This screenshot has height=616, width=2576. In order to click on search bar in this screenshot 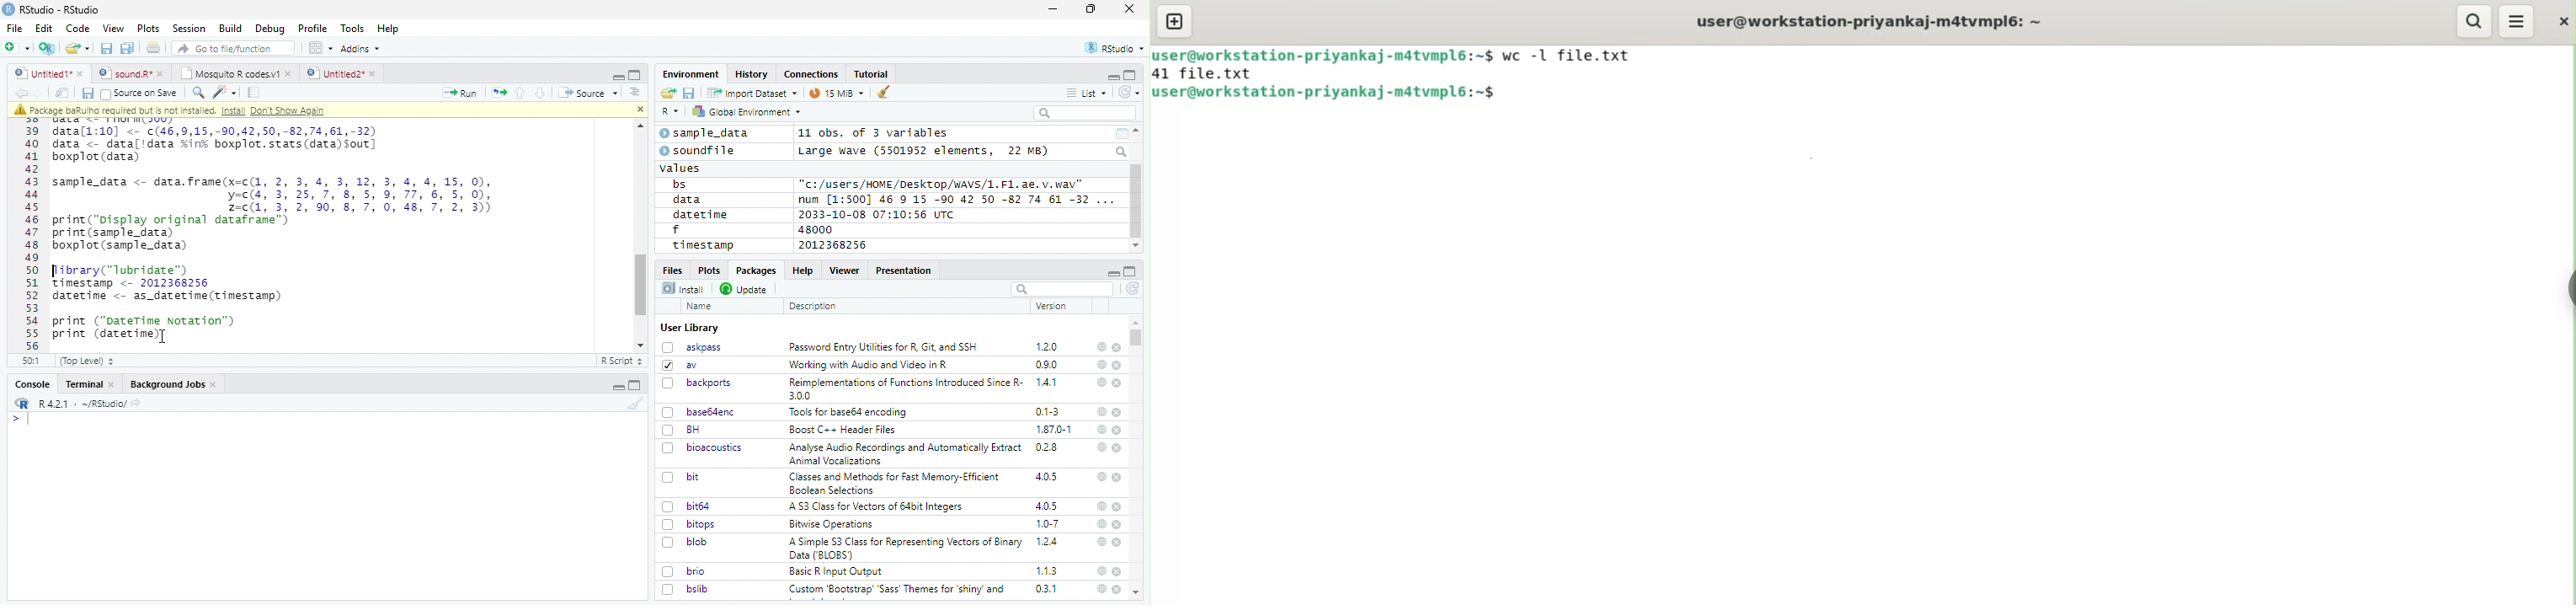, I will do `click(1060, 288)`.